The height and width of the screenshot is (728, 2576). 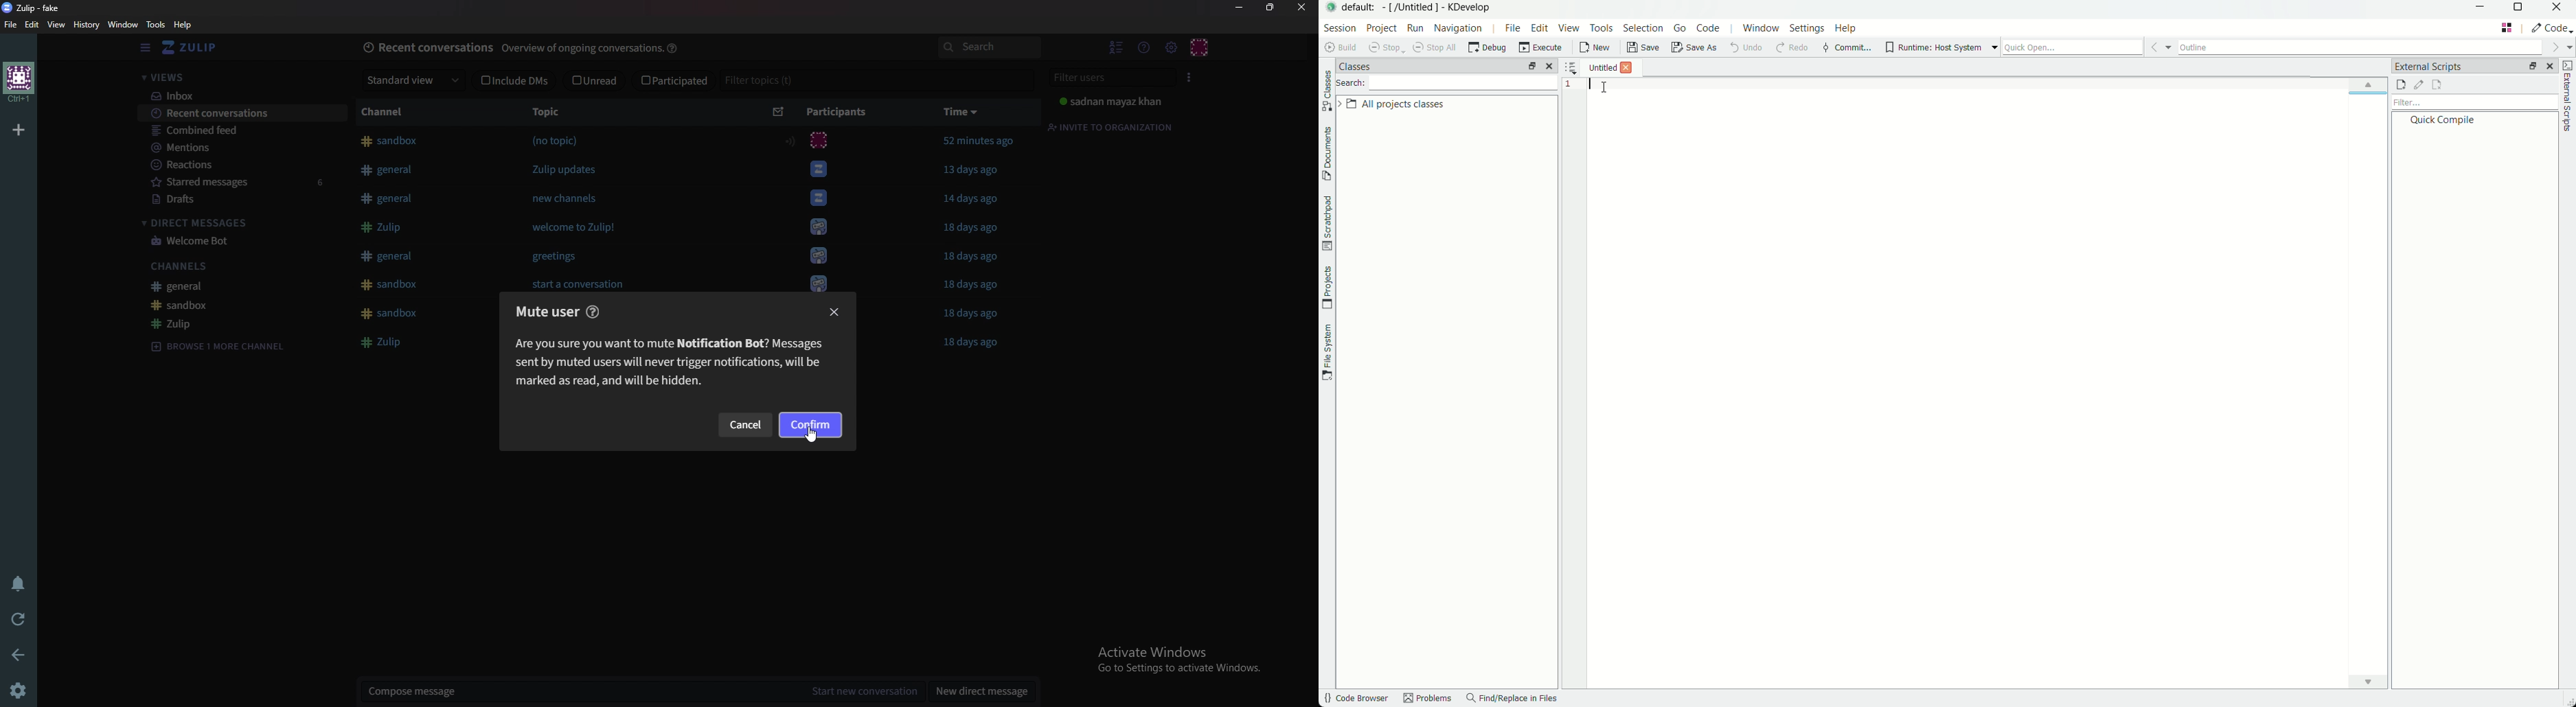 What do you see at coordinates (229, 305) in the screenshot?
I see `Sandbox` at bounding box center [229, 305].